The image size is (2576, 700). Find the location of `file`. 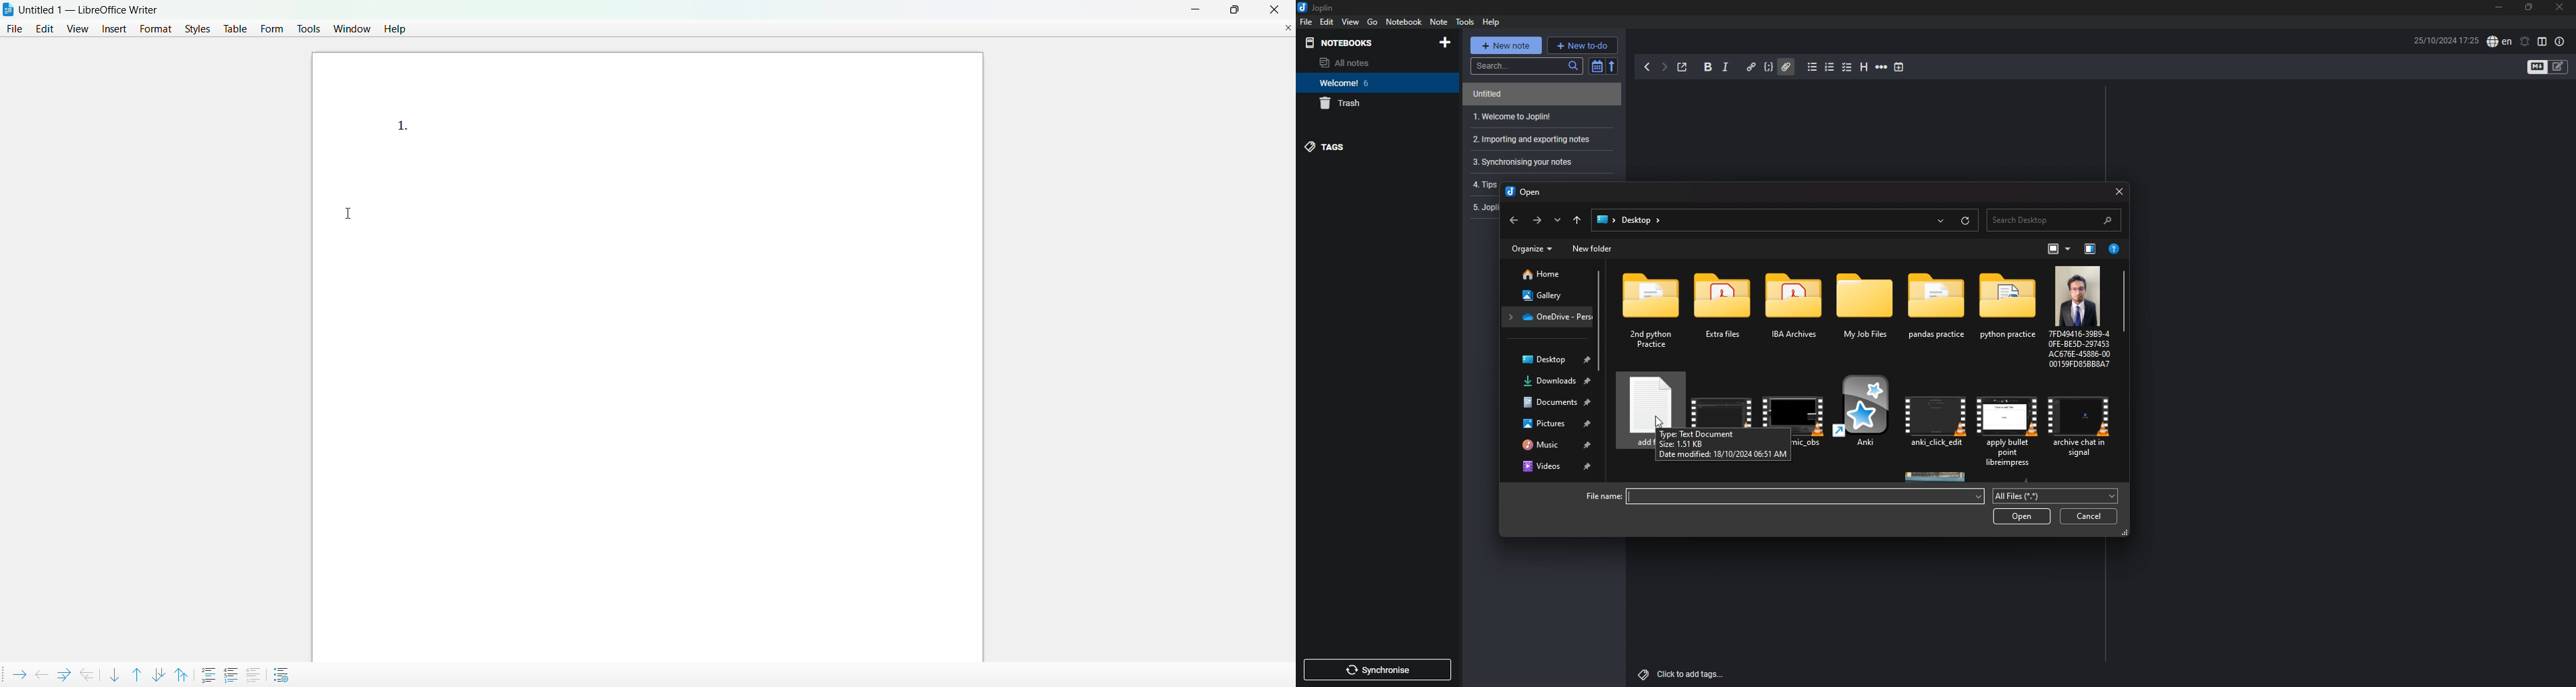

file is located at coordinates (1647, 400).